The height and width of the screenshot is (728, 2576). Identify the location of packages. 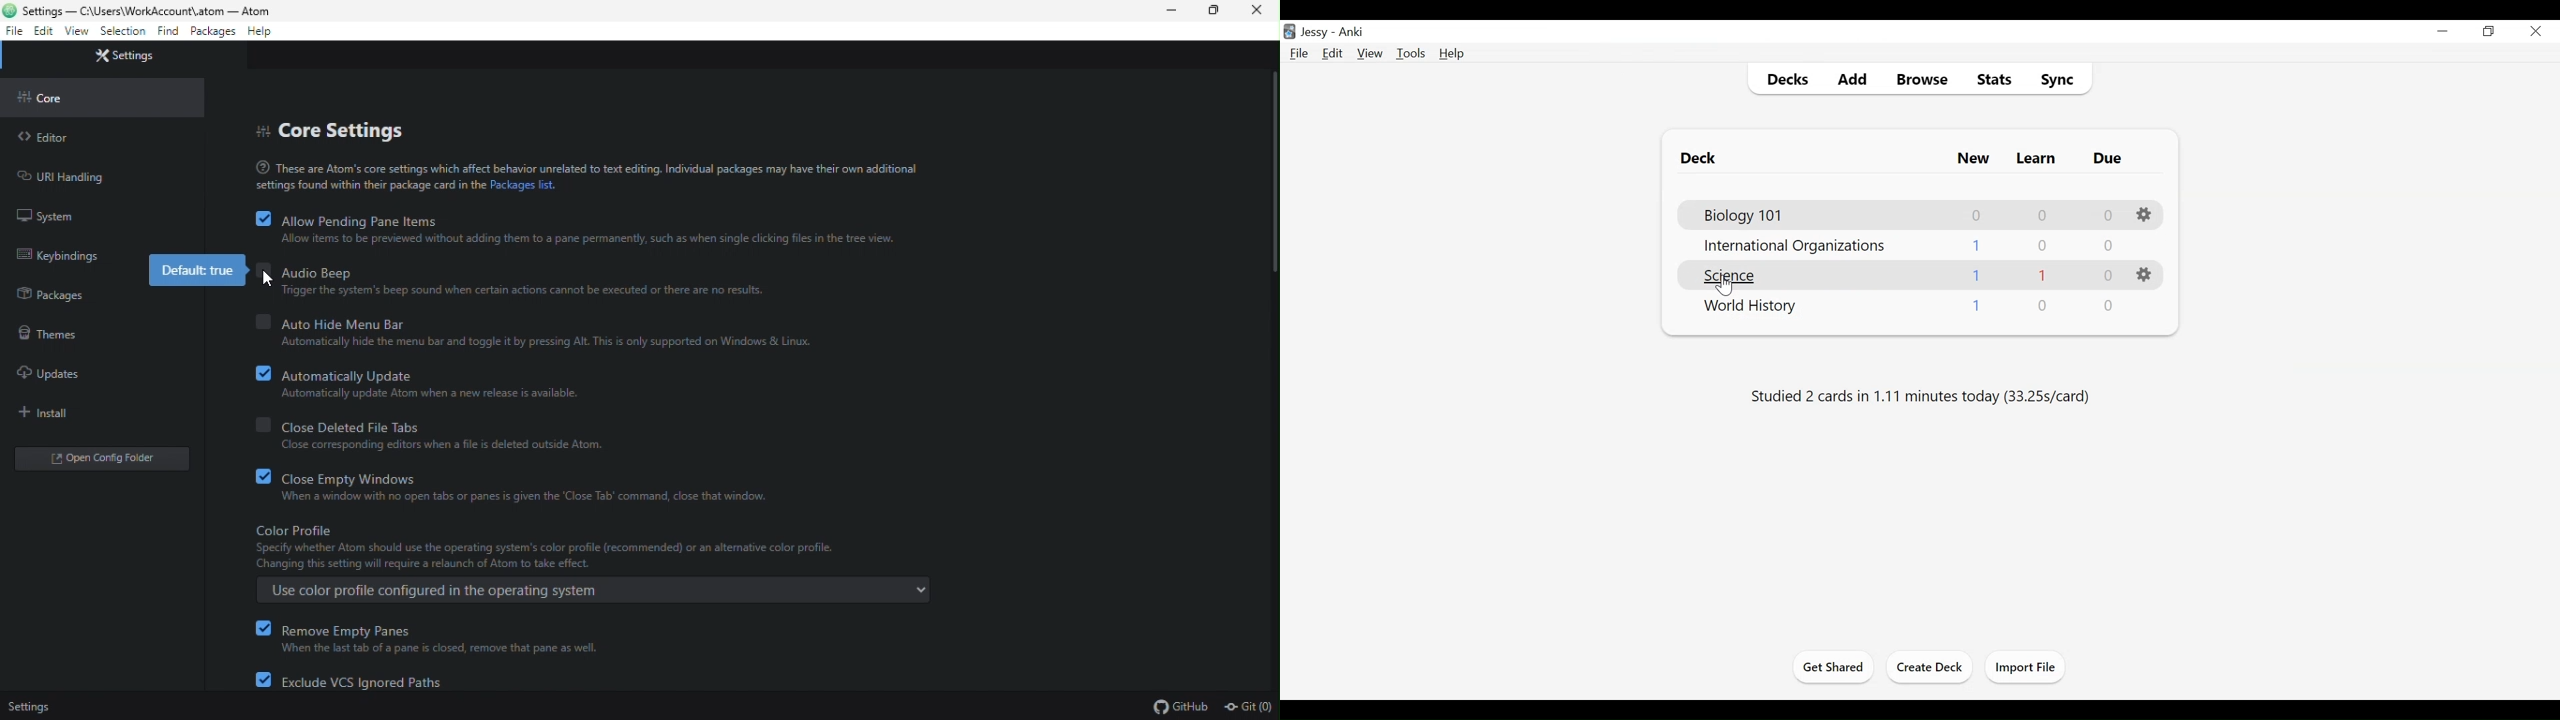
(212, 32).